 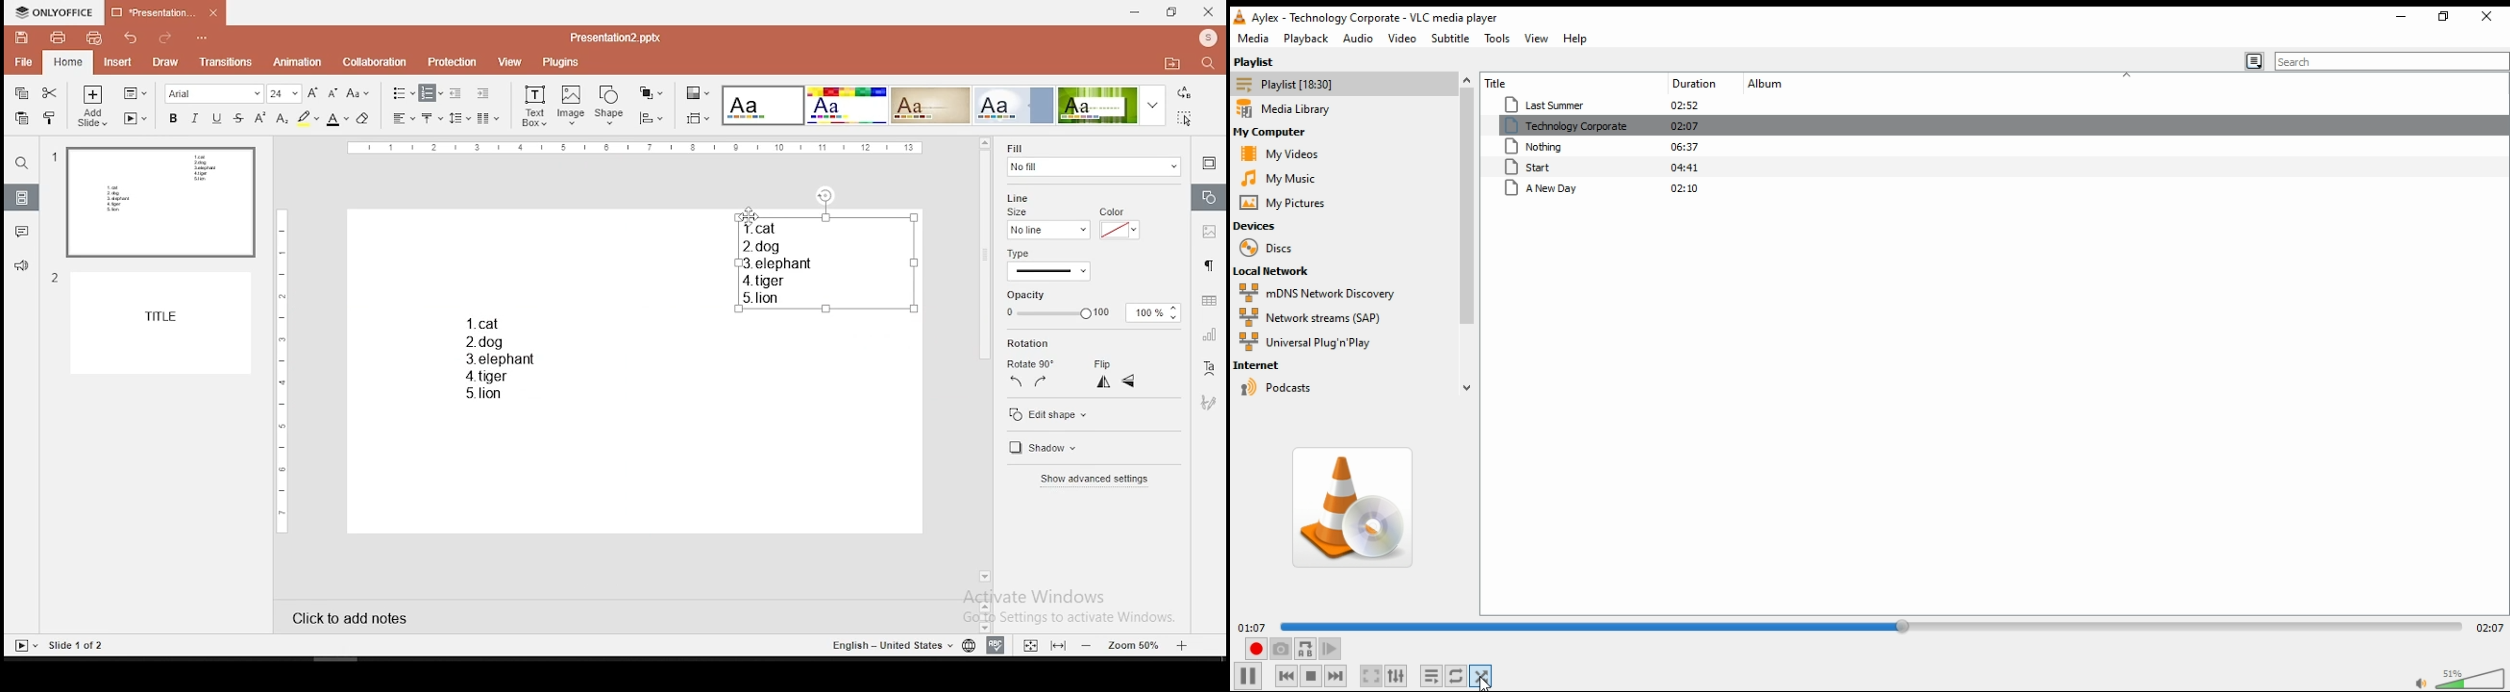 What do you see at coordinates (483, 92) in the screenshot?
I see `increase indent` at bounding box center [483, 92].